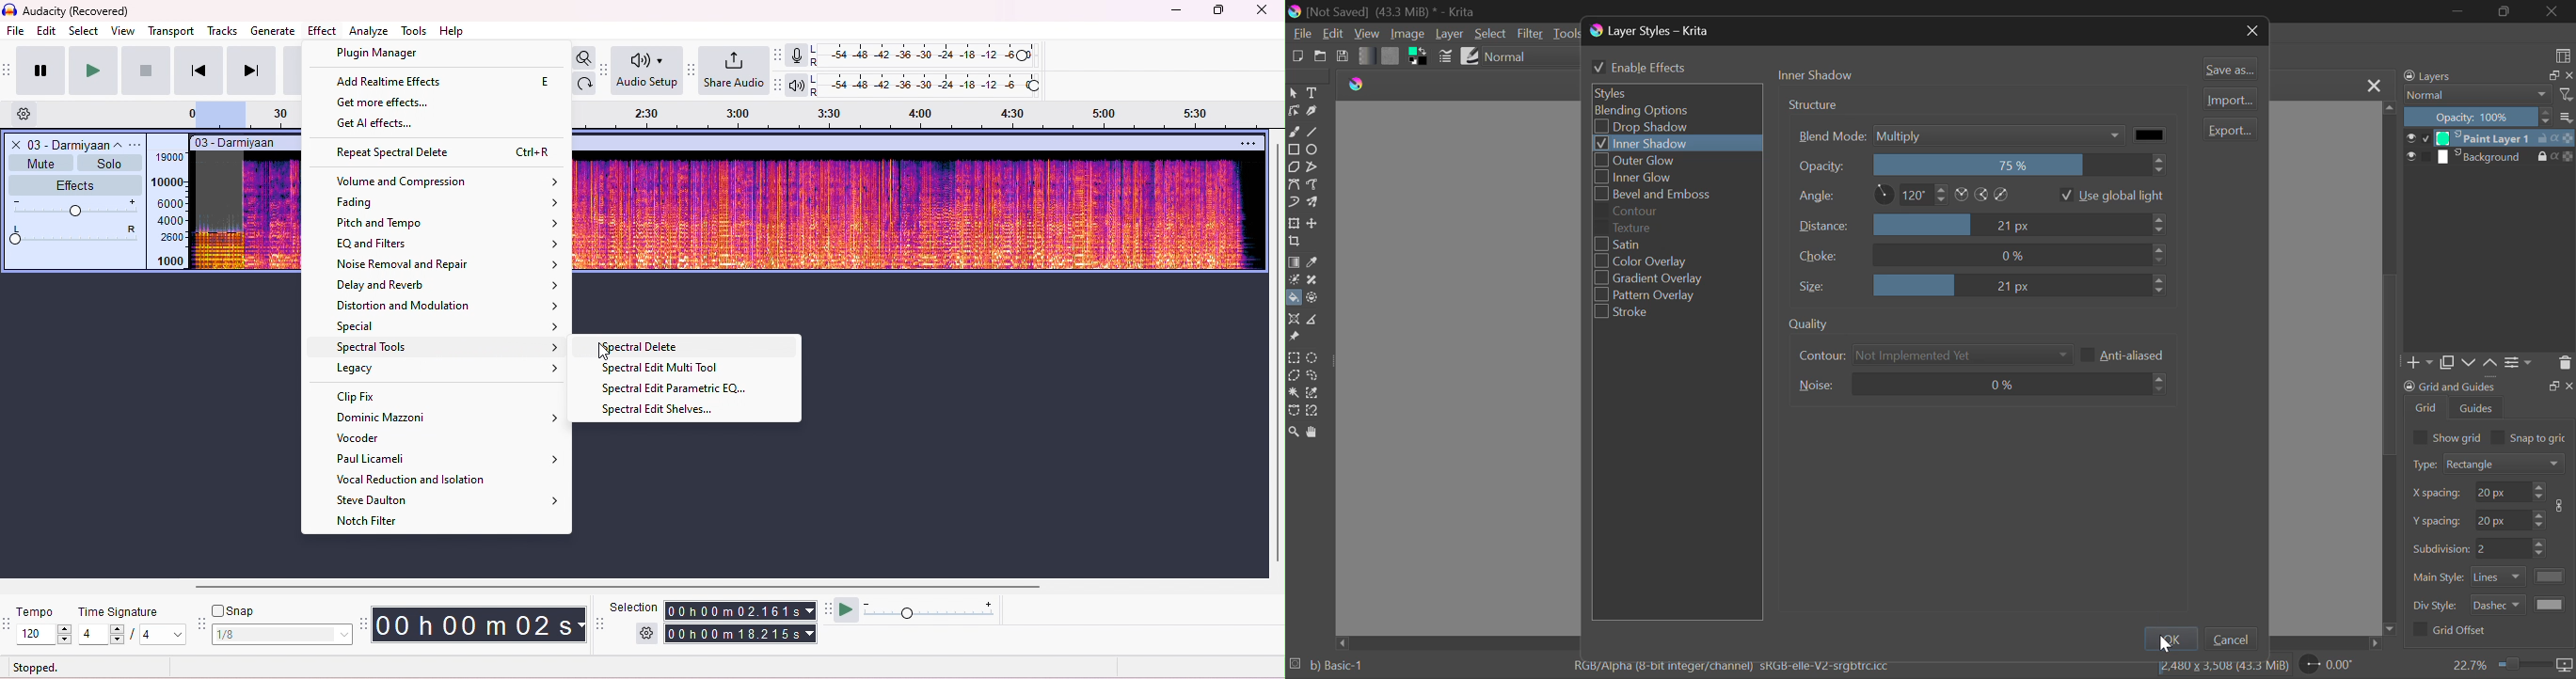 The height and width of the screenshot is (700, 2576). I want to click on Delete Layer, so click(2564, 366).